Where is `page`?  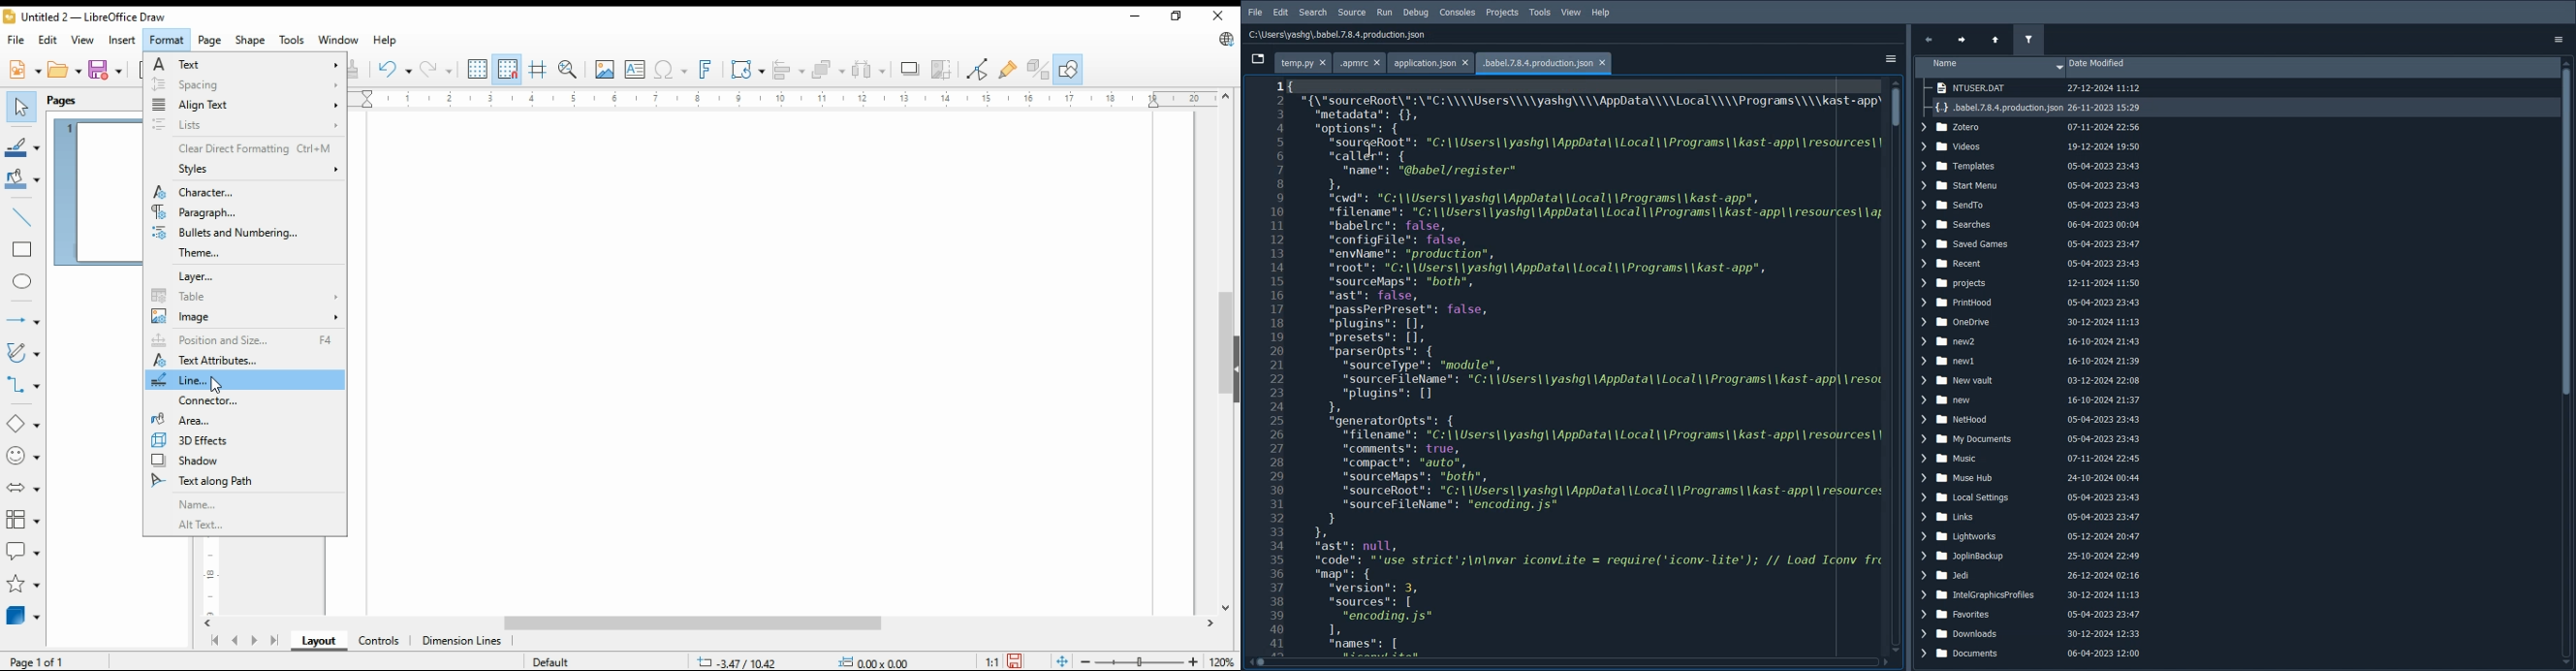 page is located at coordinates (212, 40).